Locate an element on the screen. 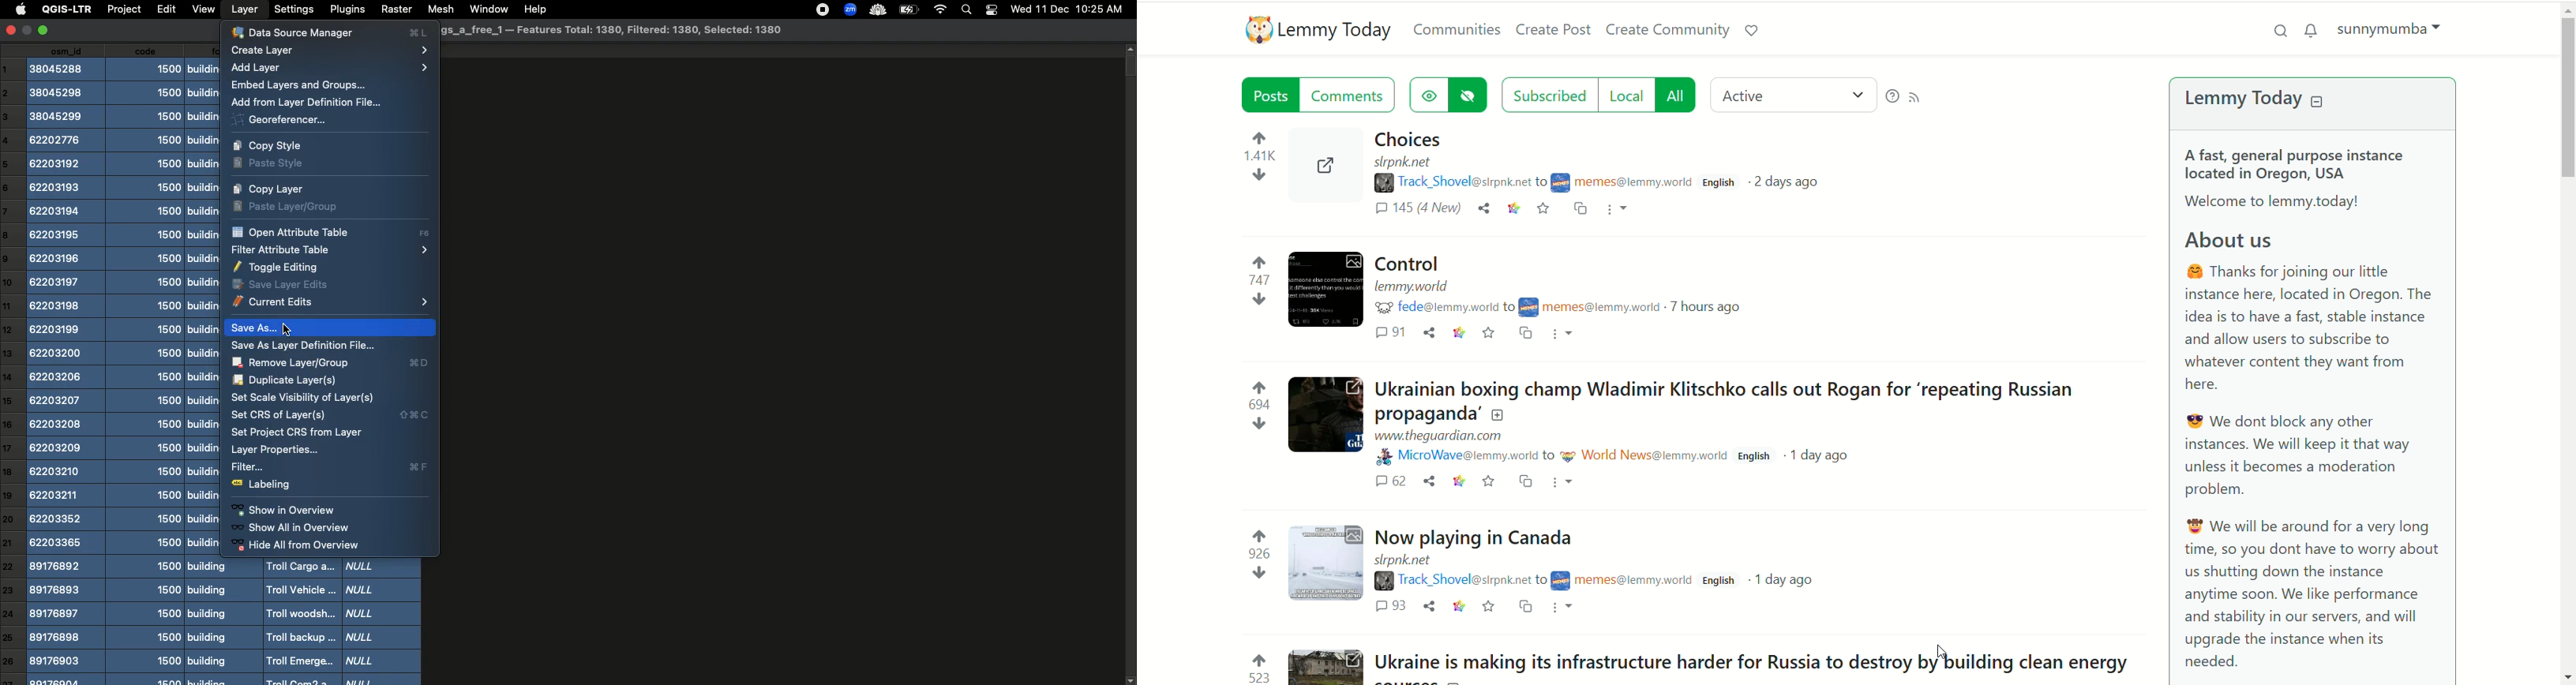 The height and width of the screenshot is (700, 2576). Expand the post with the image is located at coordinates (1323, 415).